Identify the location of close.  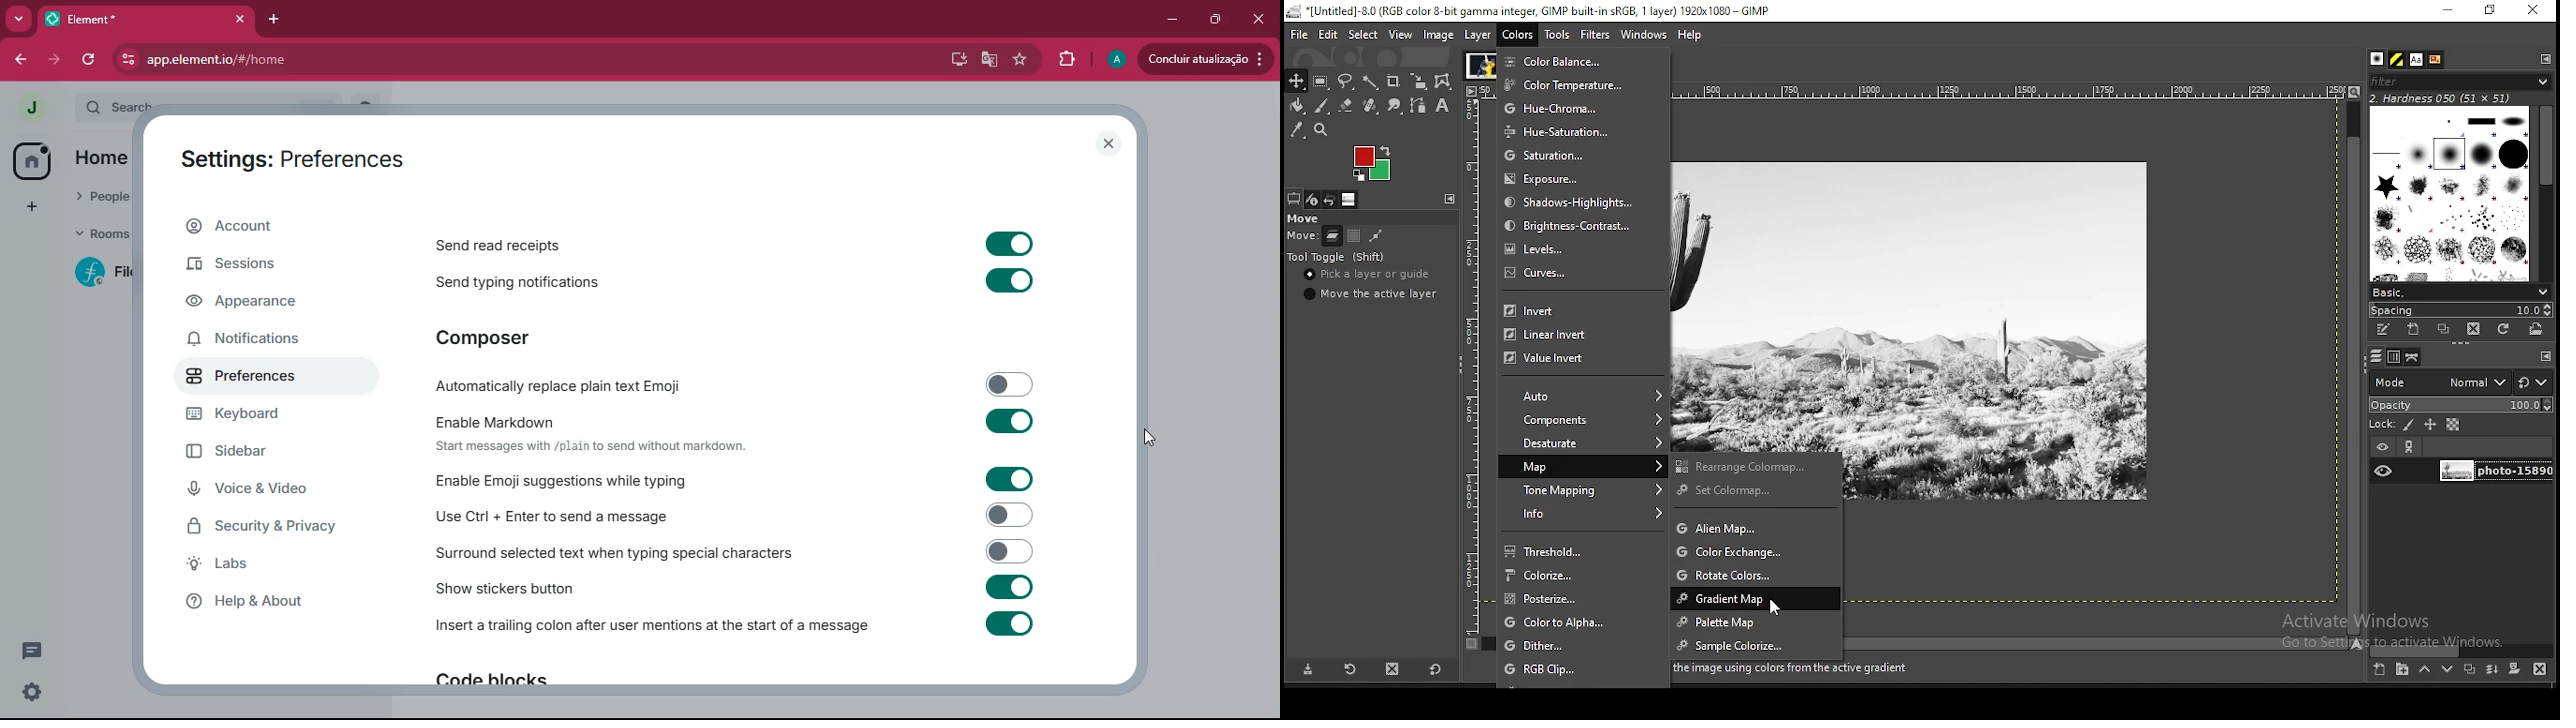
(1108, 145).